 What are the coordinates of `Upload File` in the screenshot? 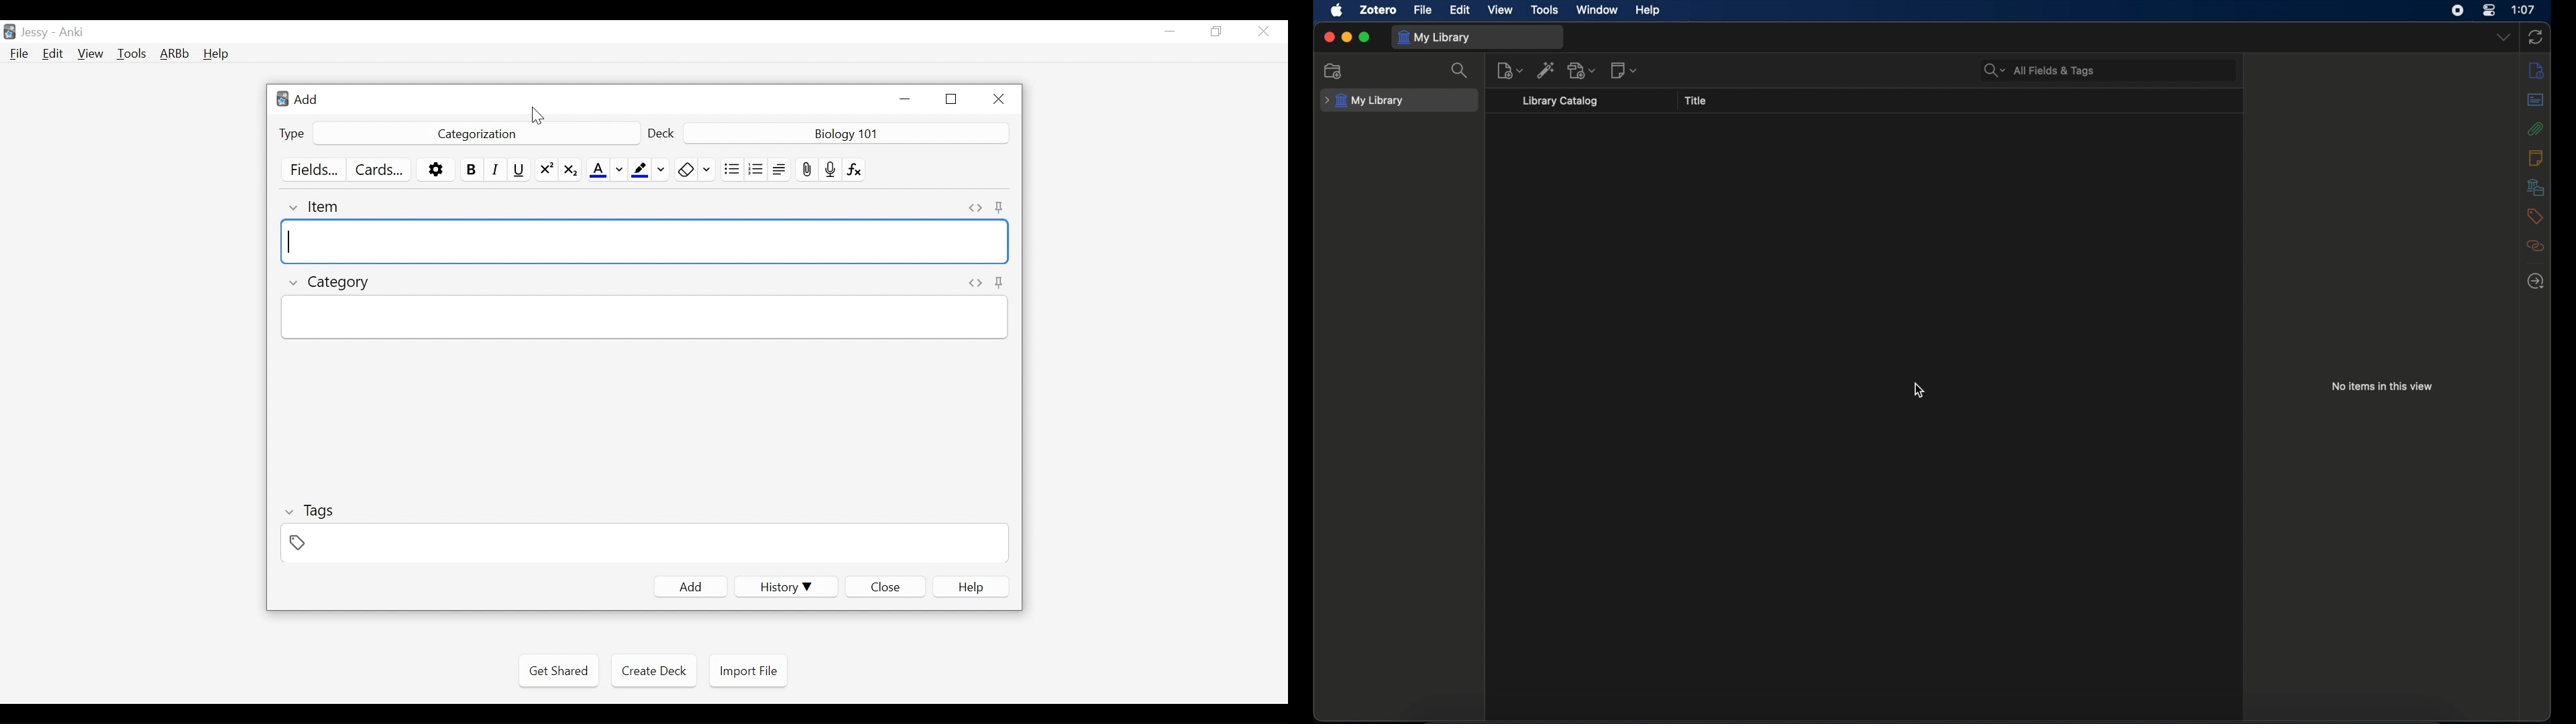 It's located at (806, 170).